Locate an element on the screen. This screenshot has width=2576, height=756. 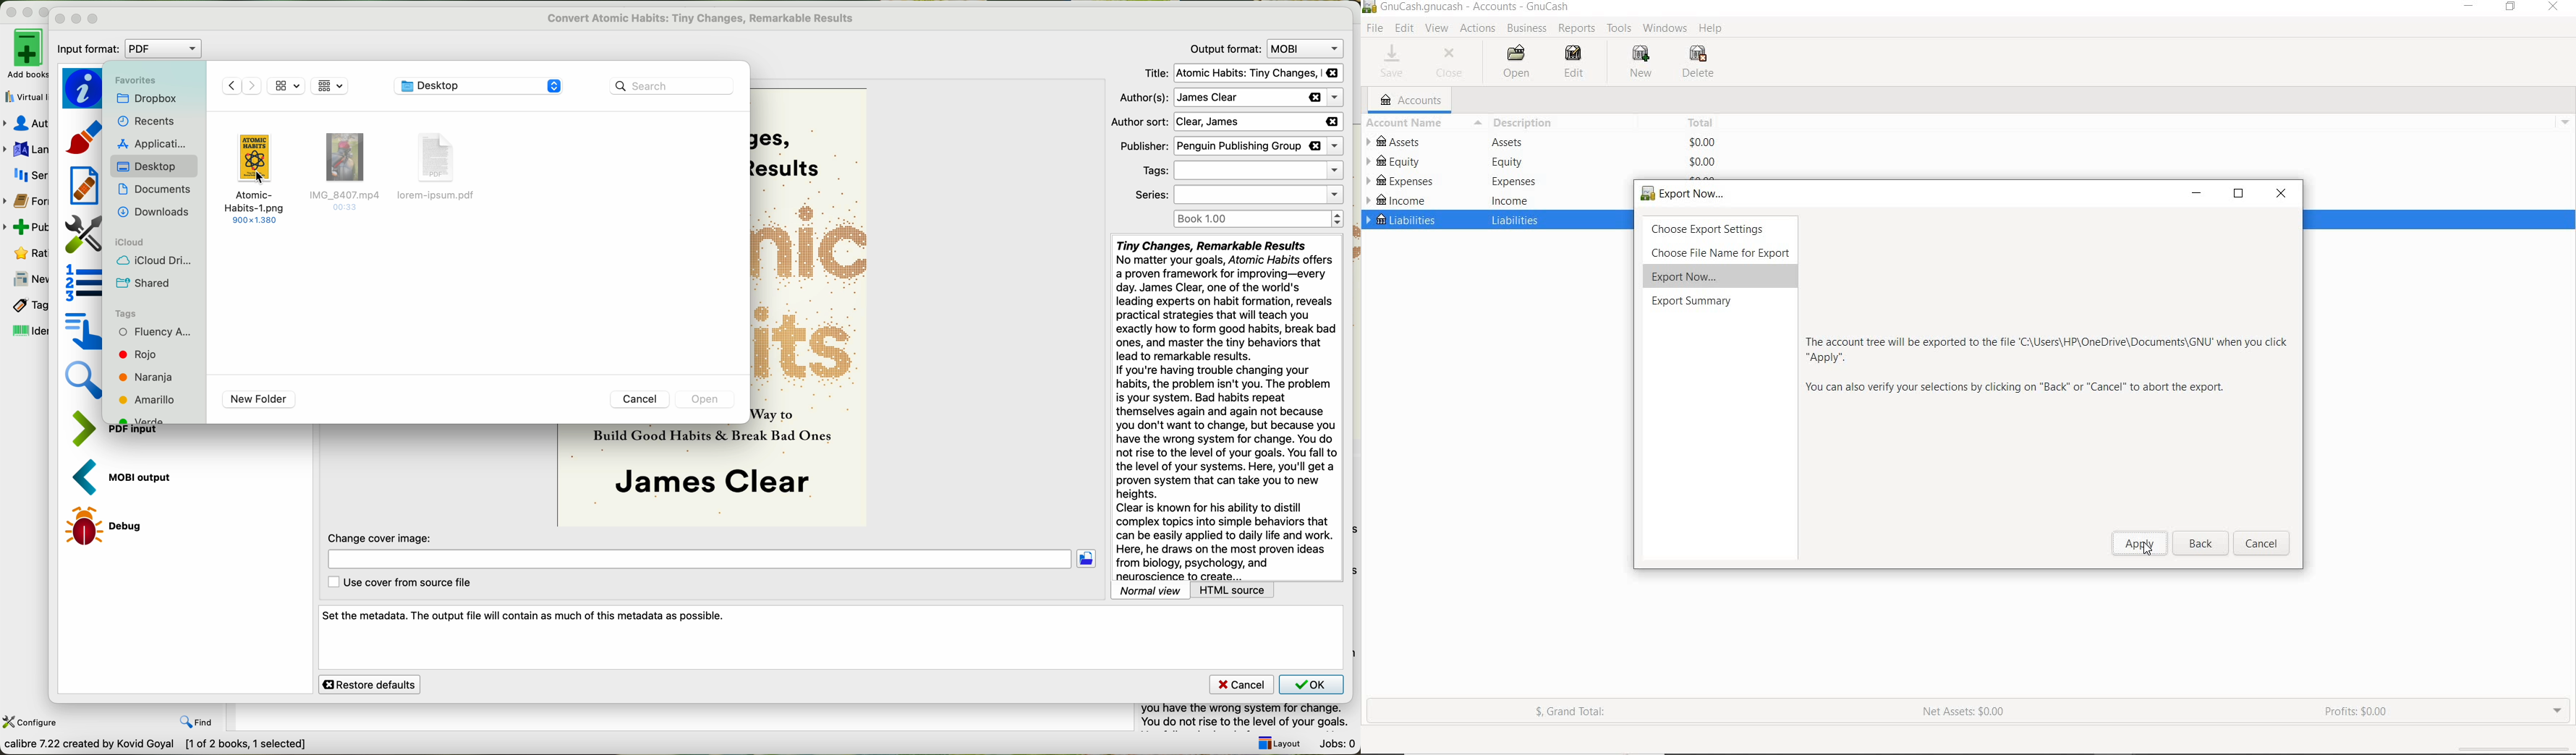
equity is located at coordinates (1504, 163).